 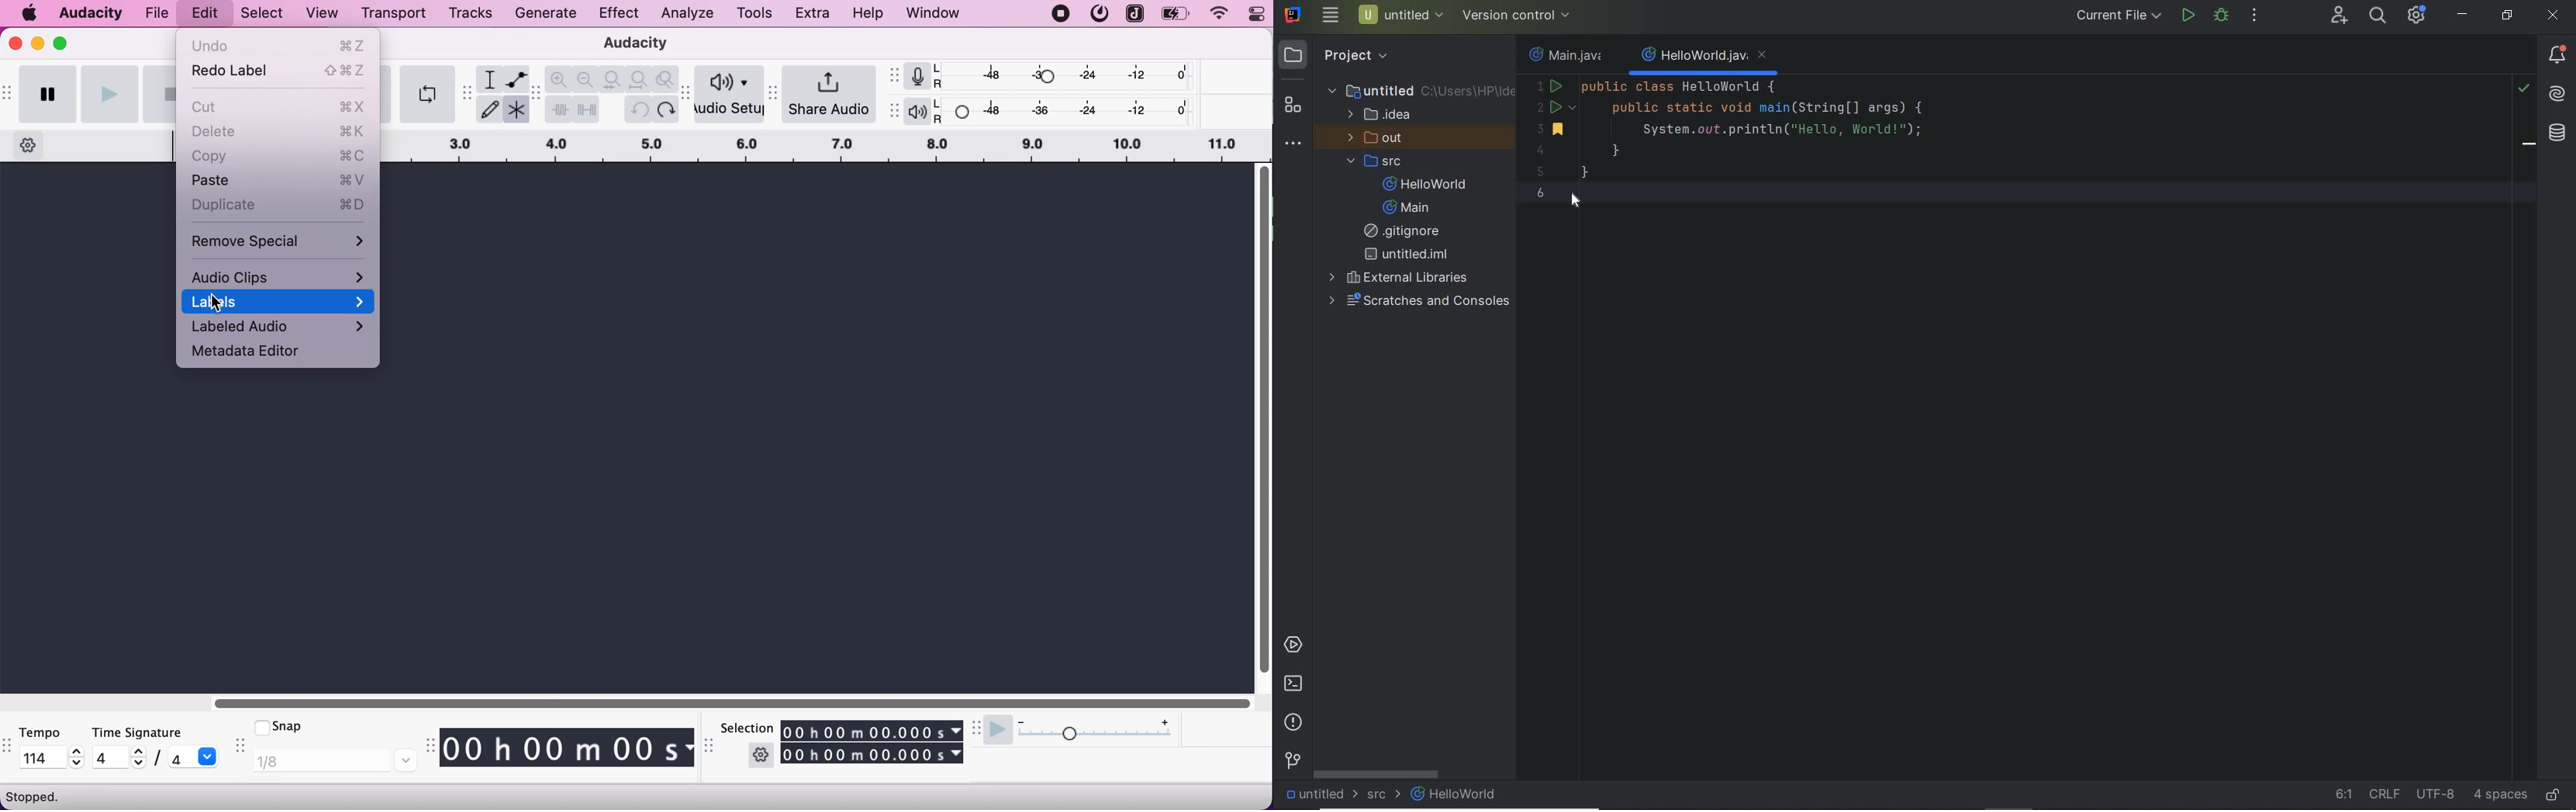 What do you see at coordinates (1455, 794) in the screenshot?
I see `HelloWorld` at bounding box center [1455, 794].